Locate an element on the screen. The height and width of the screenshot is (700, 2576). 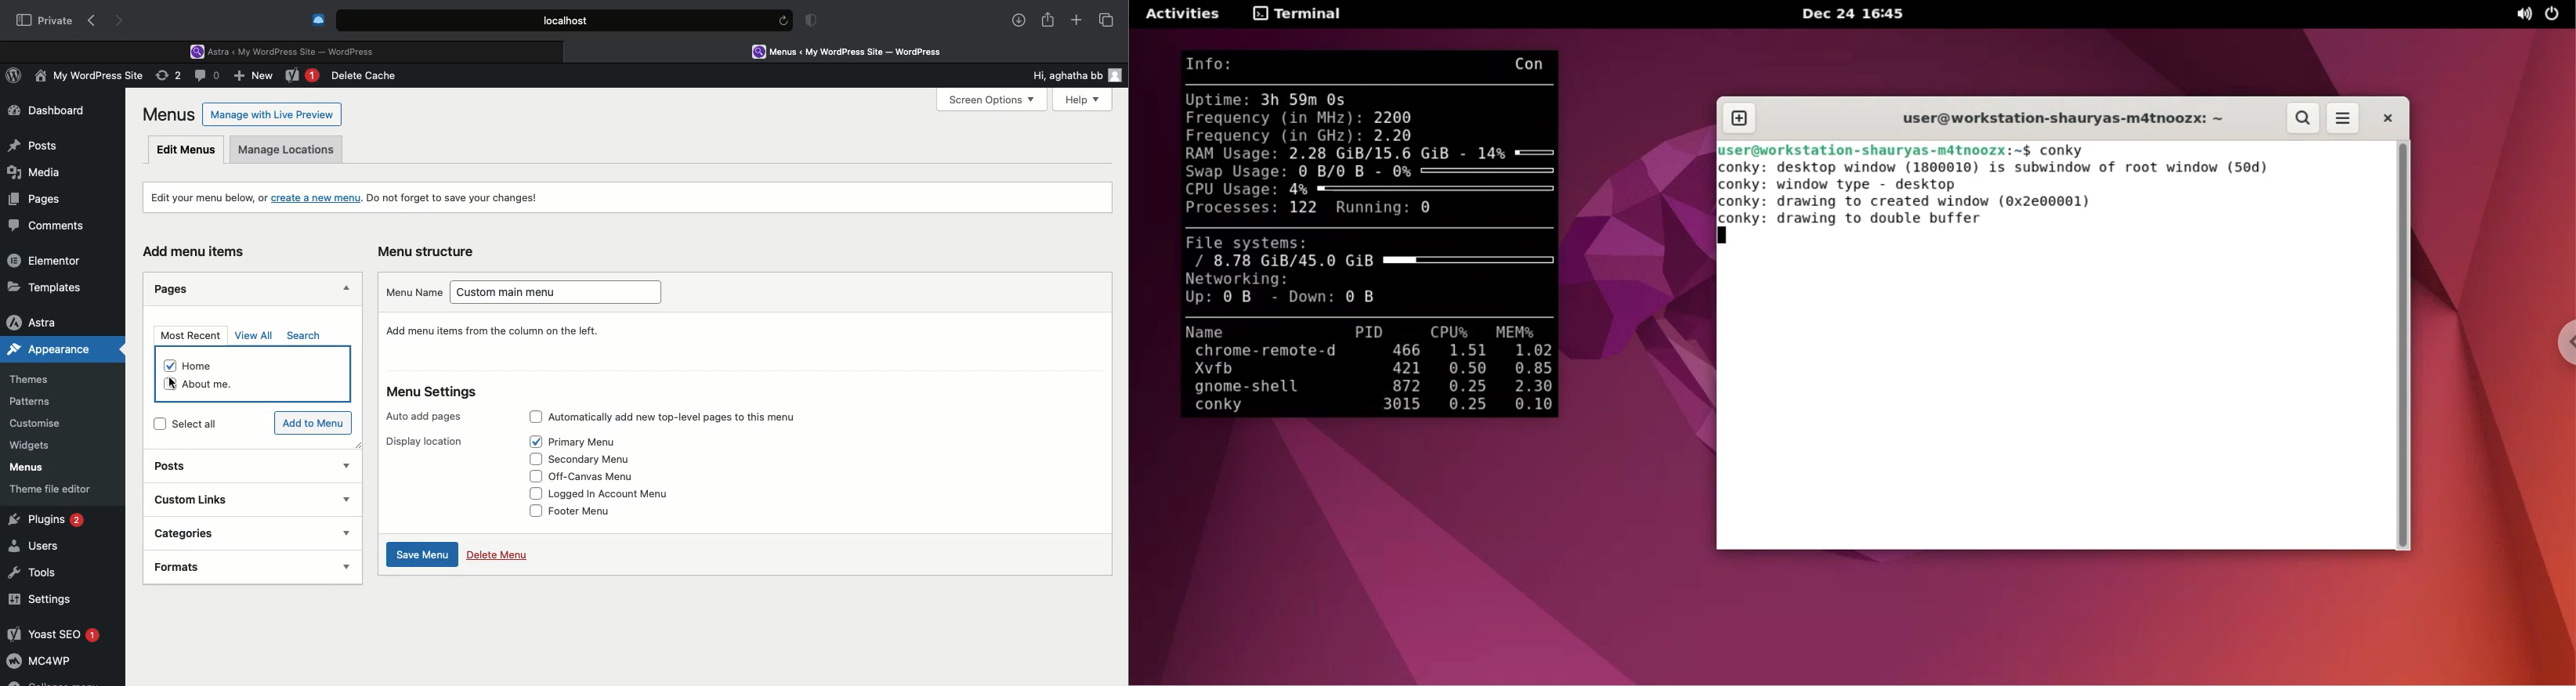
Forward is located at coordinates (121, 20).